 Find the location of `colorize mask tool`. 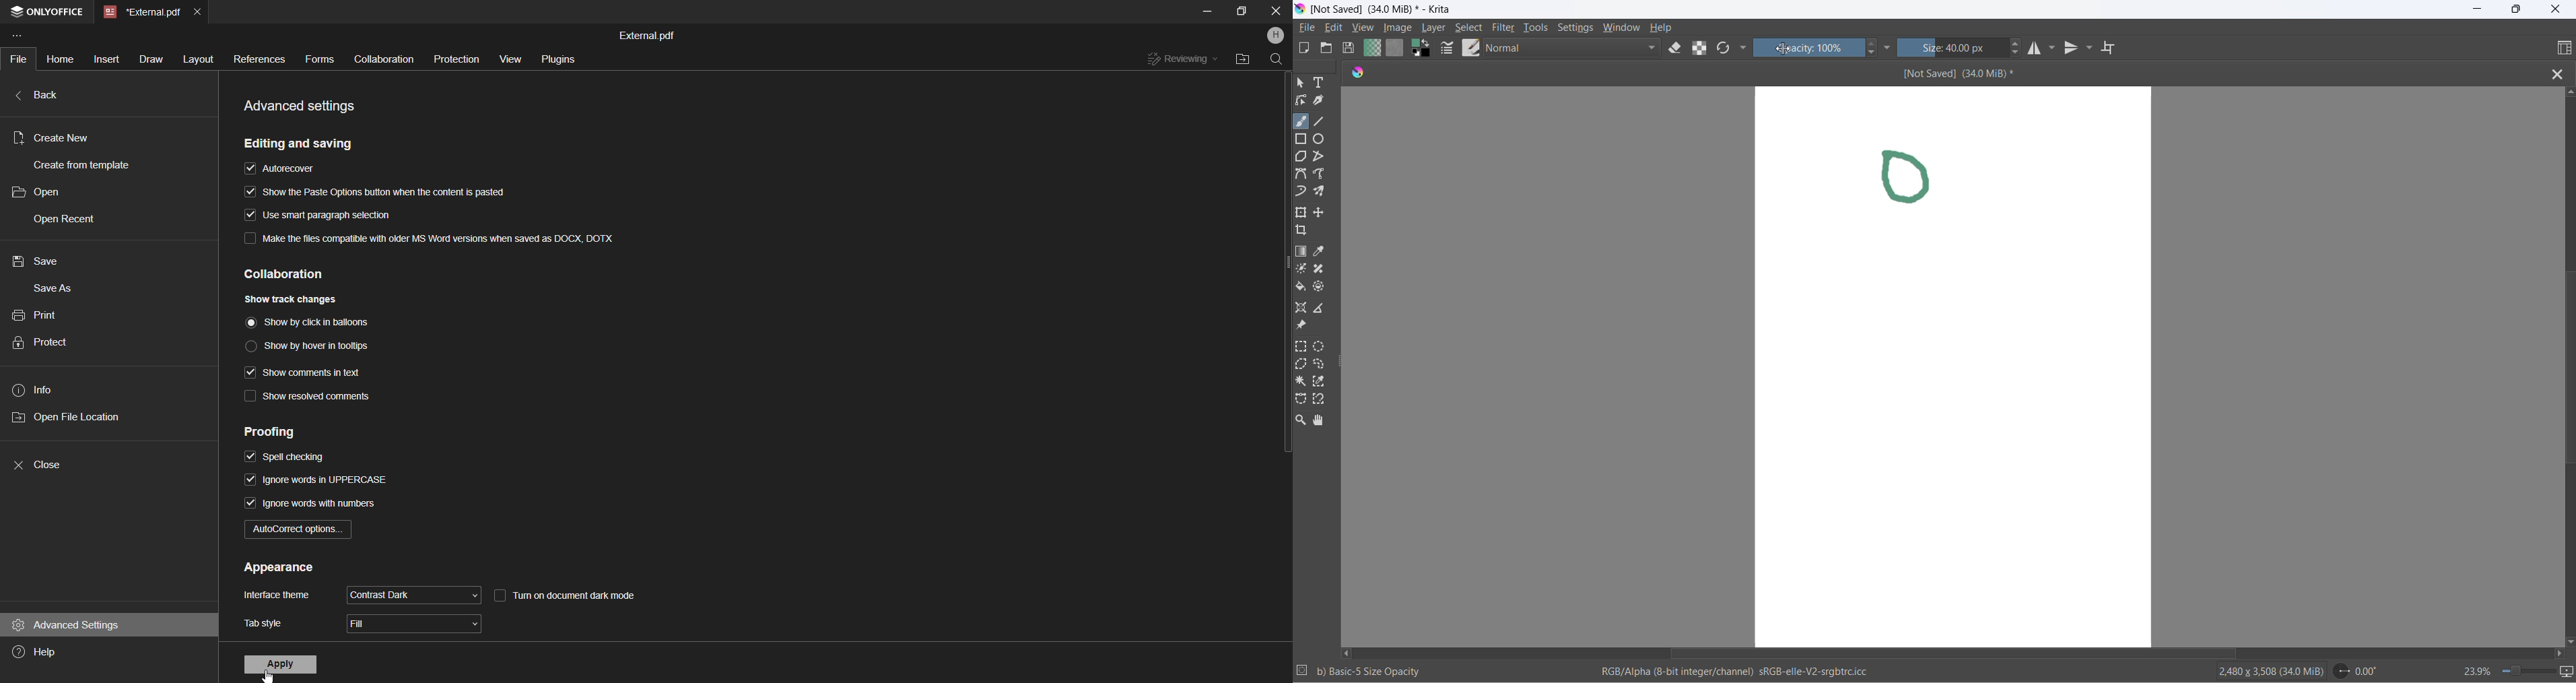

colorize mask tool is located at coordinates (1303, 269).